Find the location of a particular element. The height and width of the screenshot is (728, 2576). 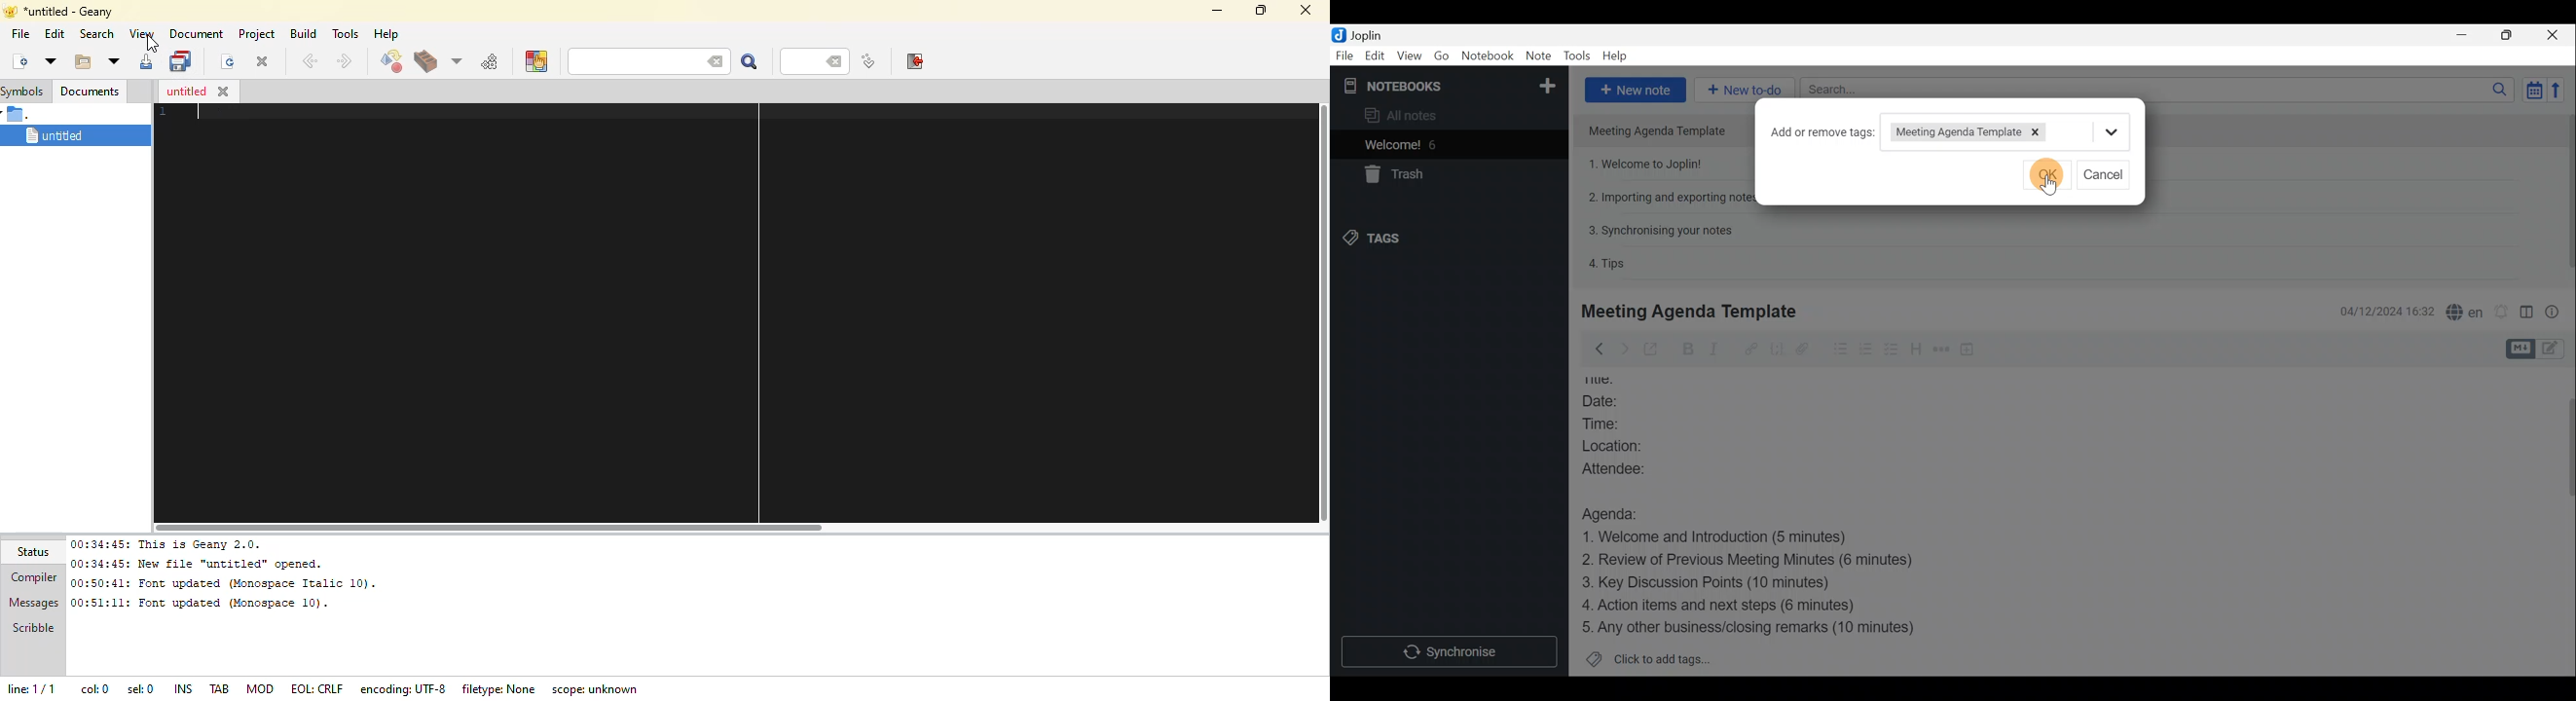

Toggle editor layout is located at coordinates (2527, 314).